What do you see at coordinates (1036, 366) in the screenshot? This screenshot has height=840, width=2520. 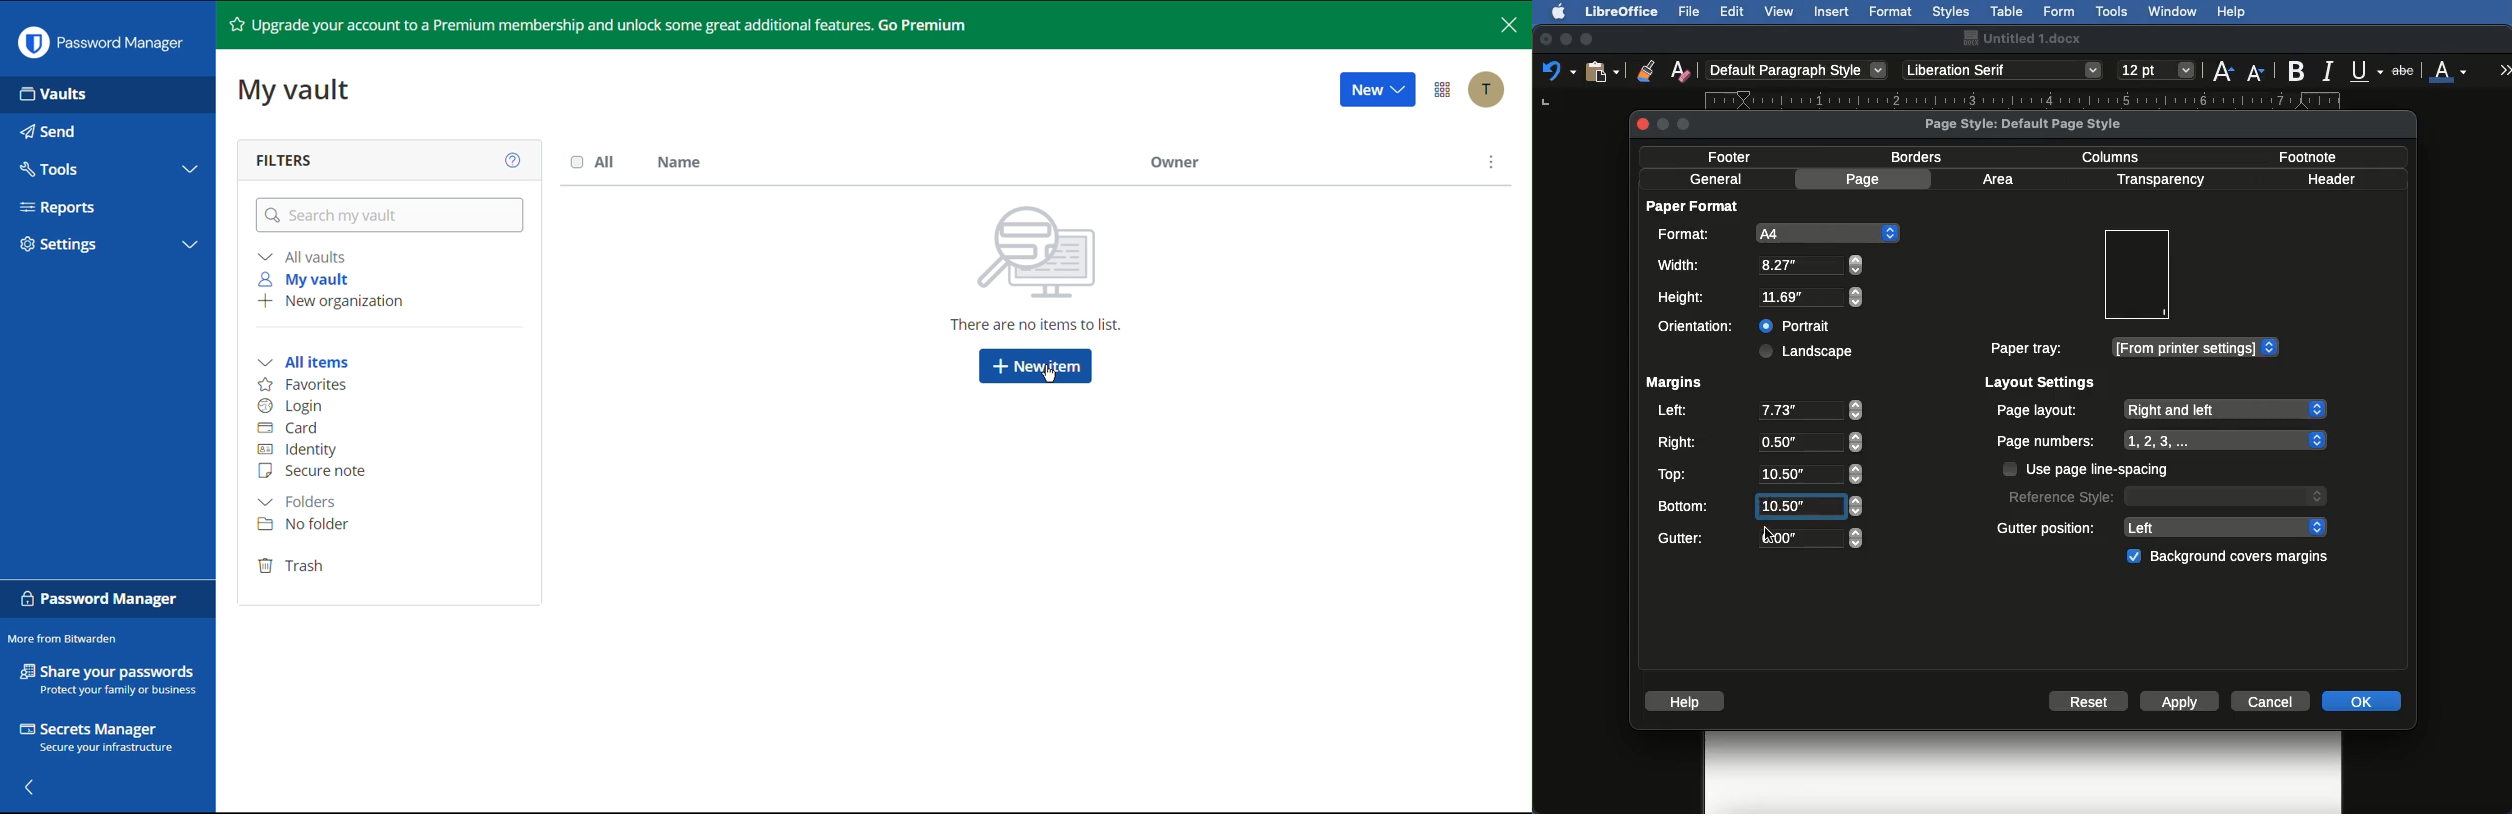 I see `New item` at bounding box center [1036, 366].